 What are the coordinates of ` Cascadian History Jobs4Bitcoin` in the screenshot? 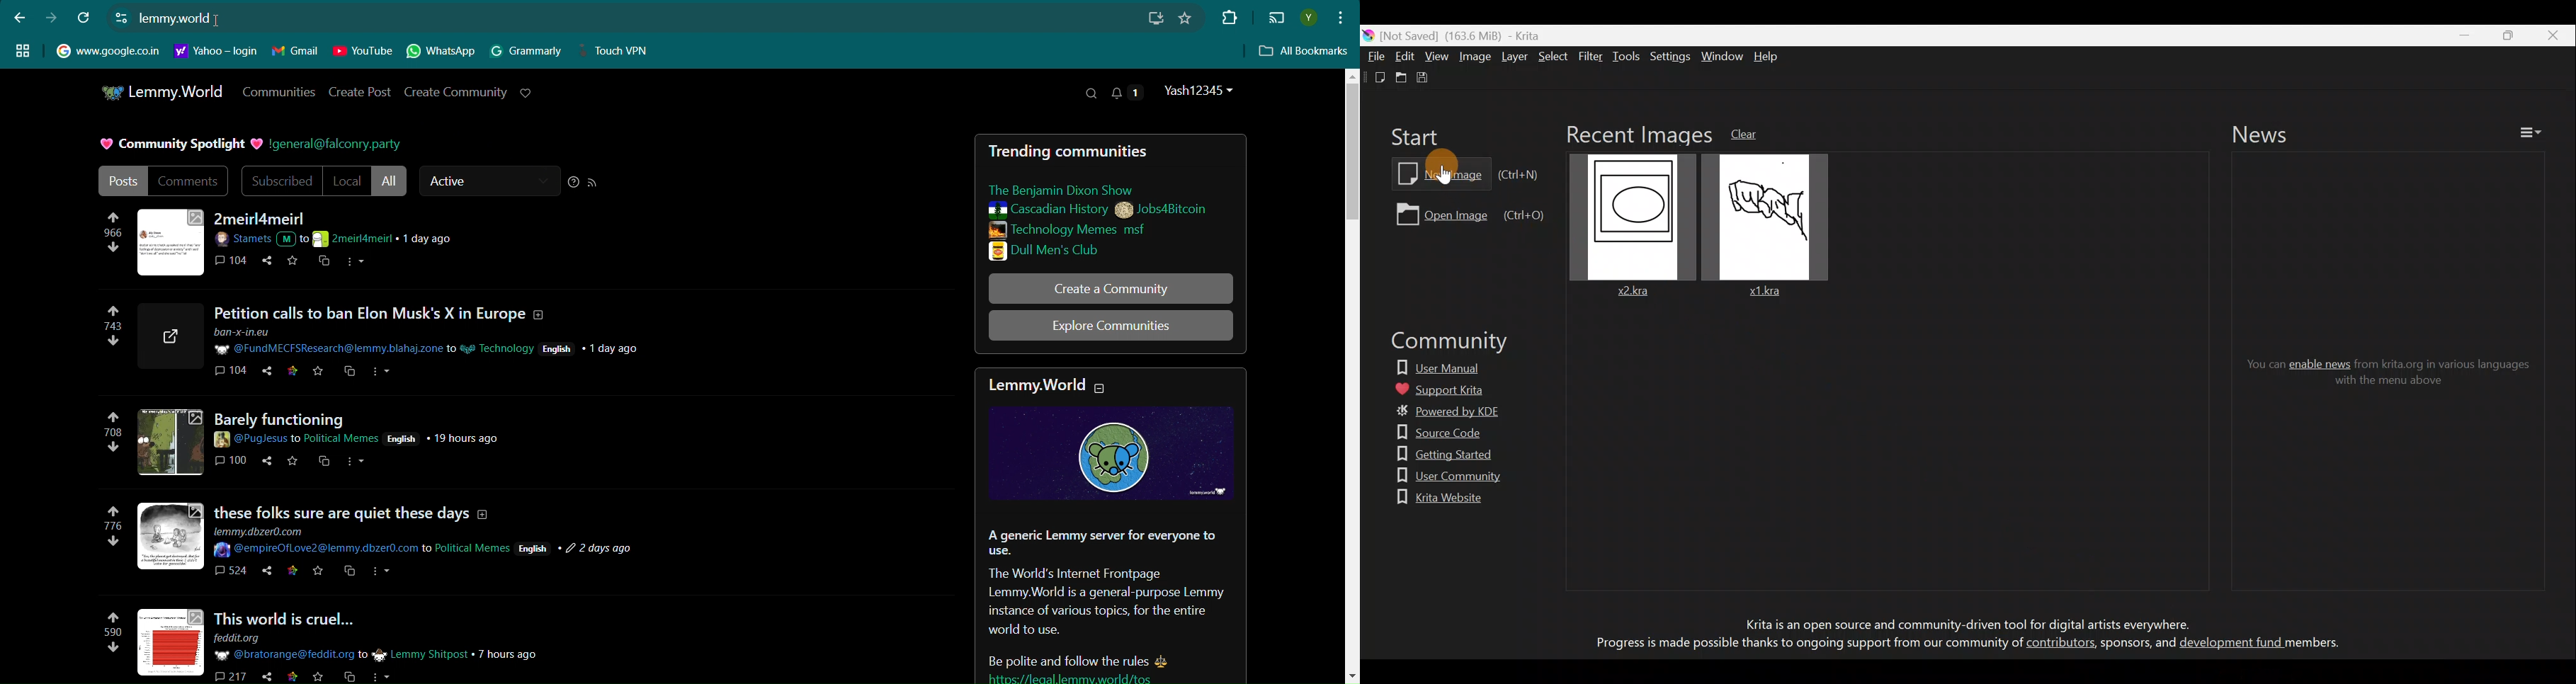 It's located at (1096, 210).